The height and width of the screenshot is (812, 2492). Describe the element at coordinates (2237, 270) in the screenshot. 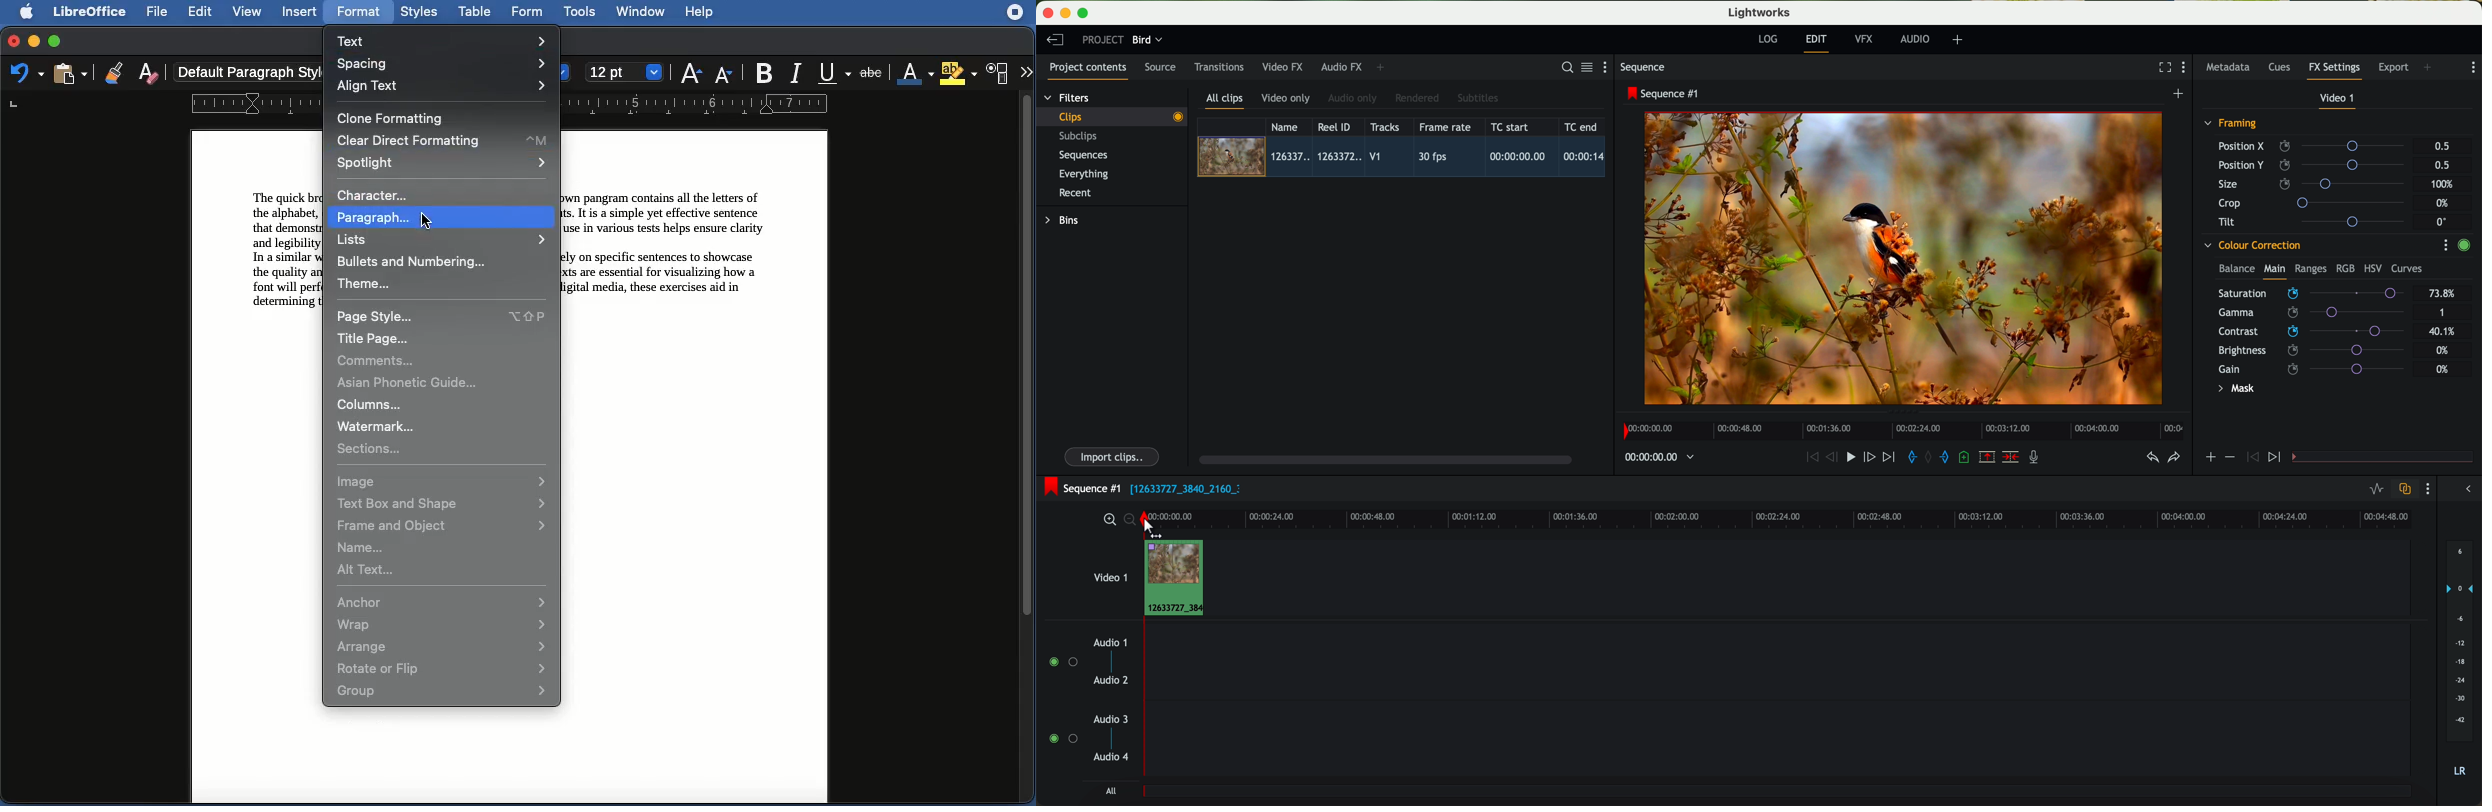

I see `balance` at that location.